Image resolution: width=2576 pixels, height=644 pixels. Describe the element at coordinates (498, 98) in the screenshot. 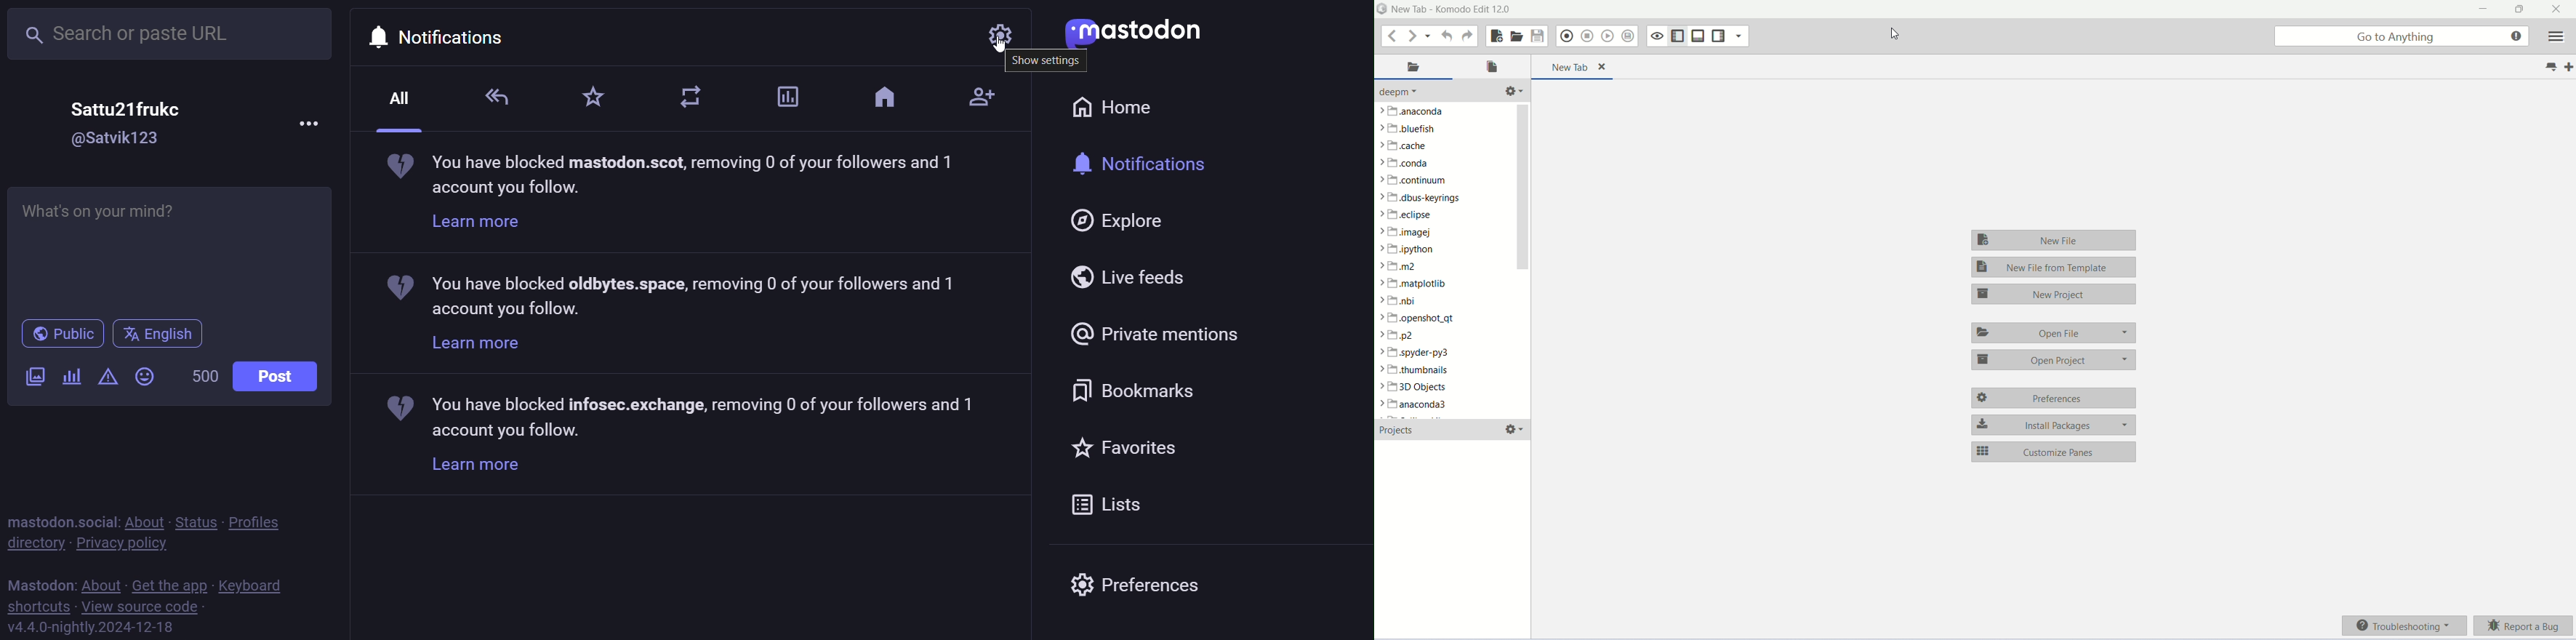

I see `reply` at that location.